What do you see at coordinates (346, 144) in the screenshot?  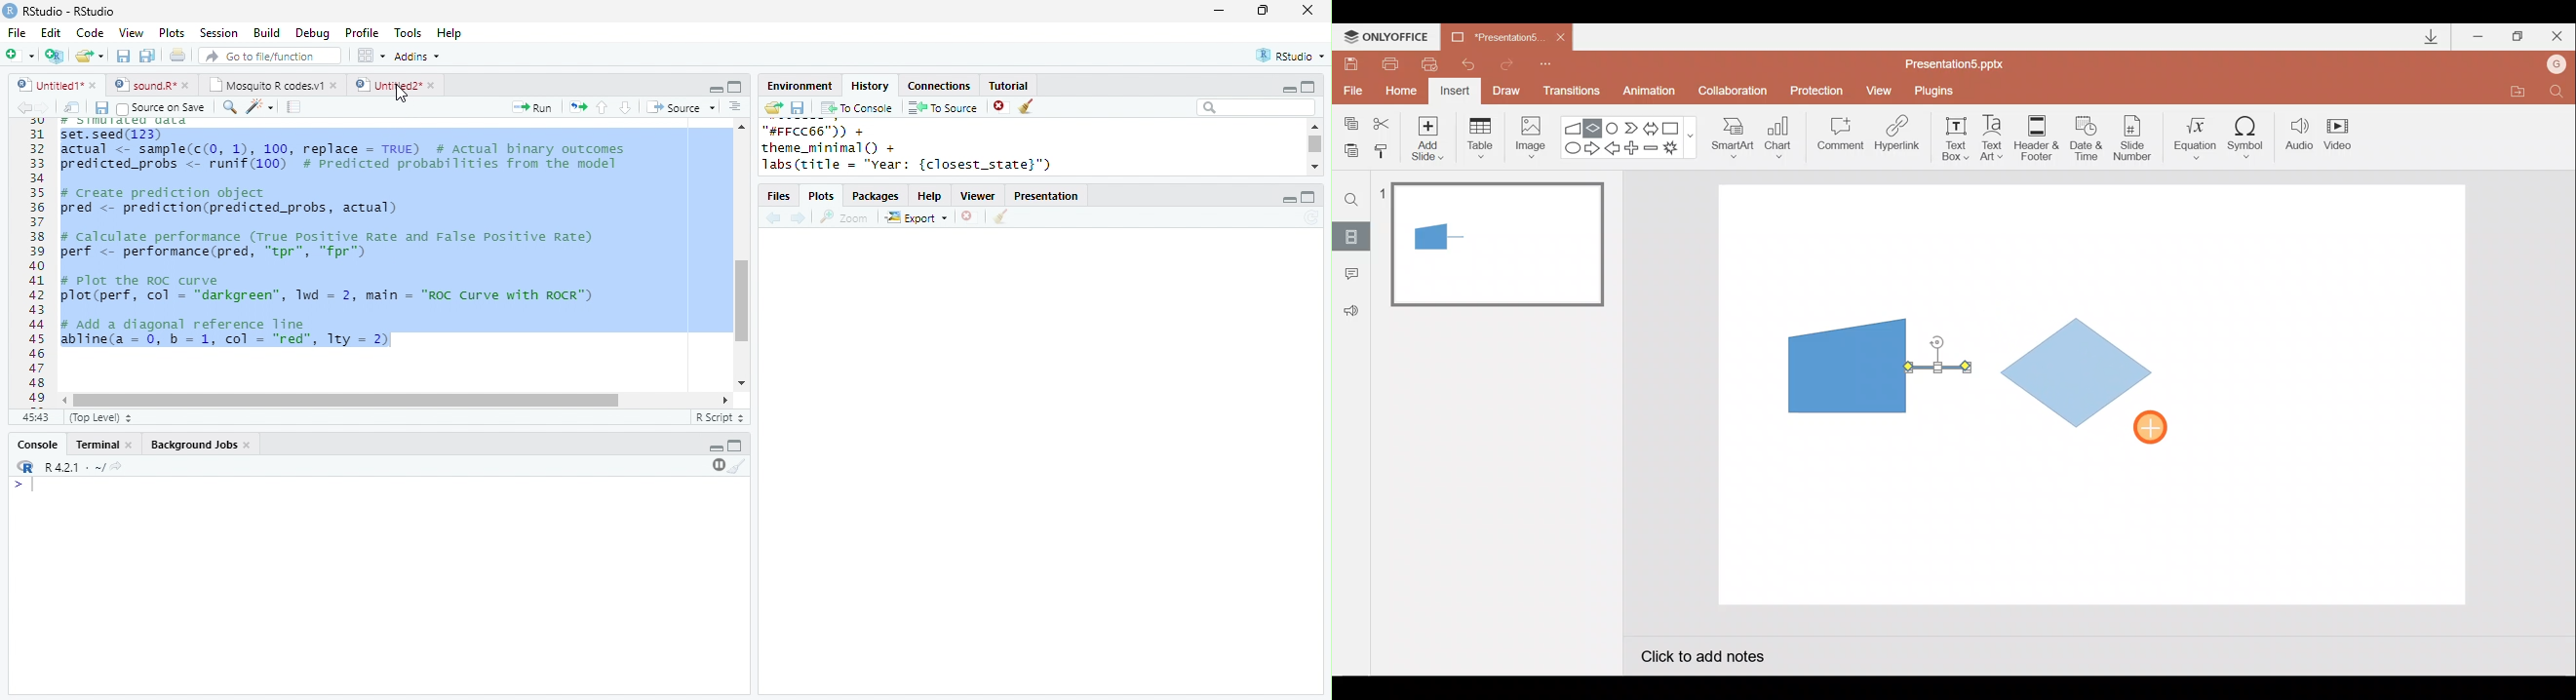 I see `simulated data set.seed(123) actual <- sample(c(0, 1), 100, replace = TRUE) # Actual binary outcomespredicted probs < runif(100) # Predicted probabilities from the model` at bounding box center [346, 144].